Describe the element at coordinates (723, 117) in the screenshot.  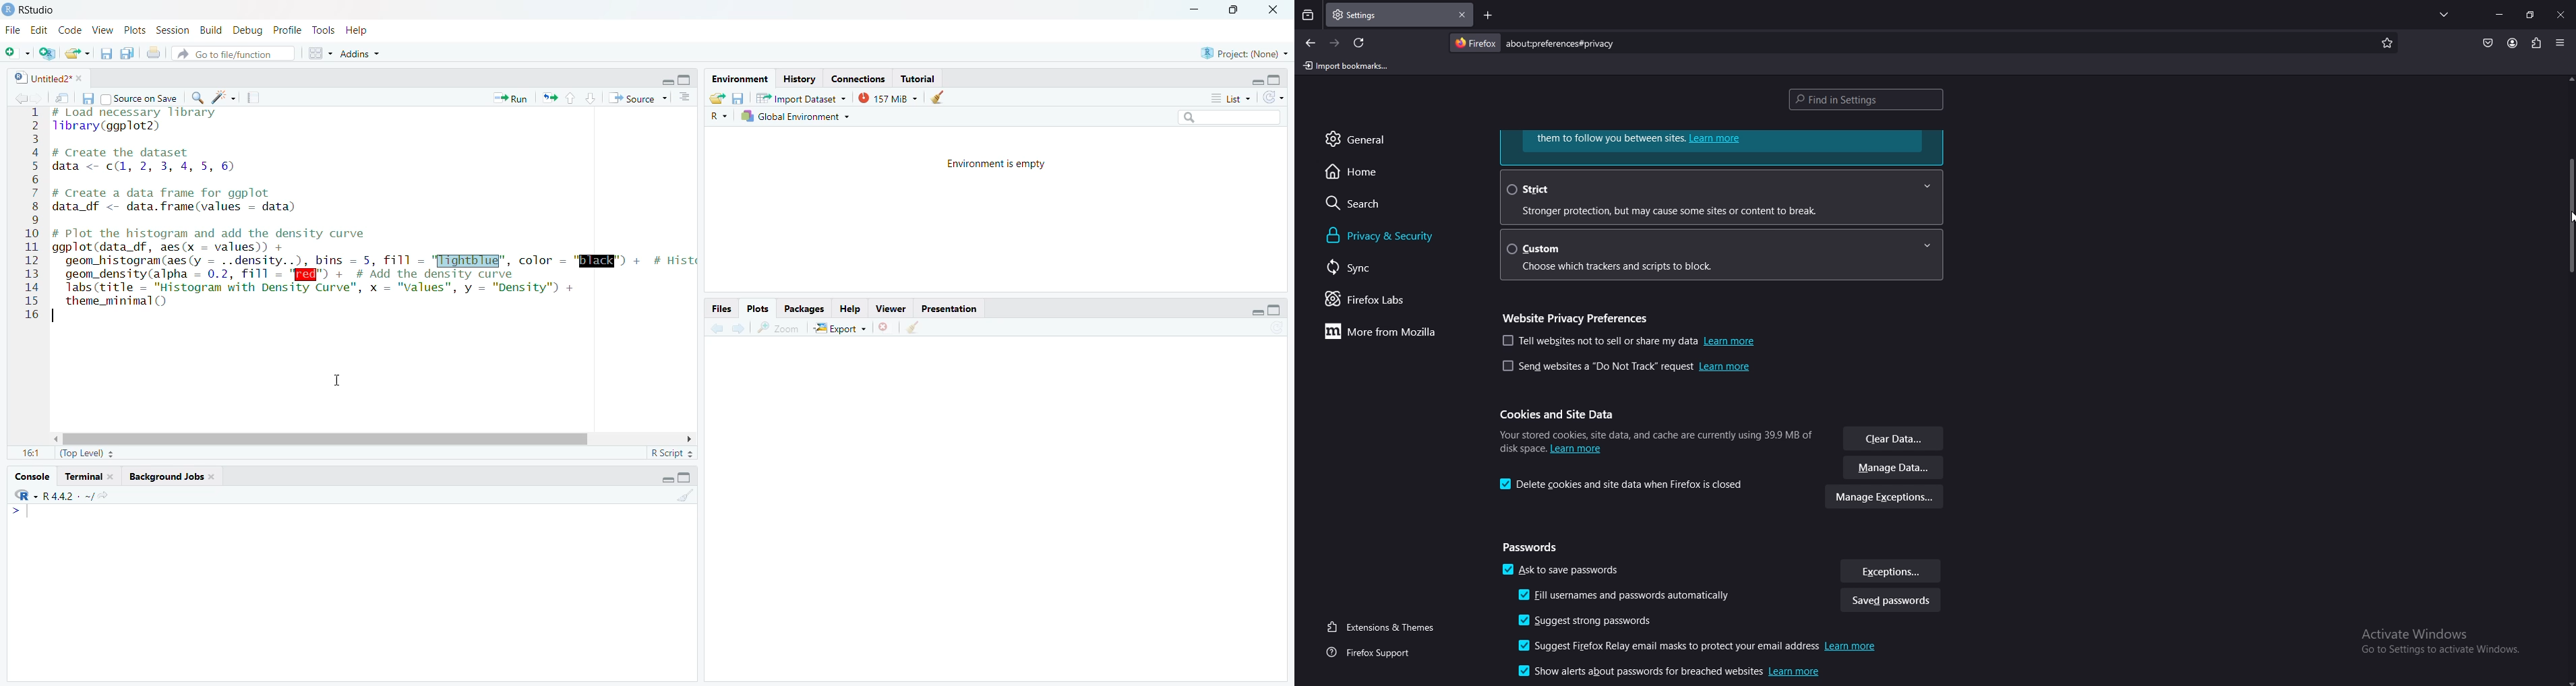
I see `R` at that location.